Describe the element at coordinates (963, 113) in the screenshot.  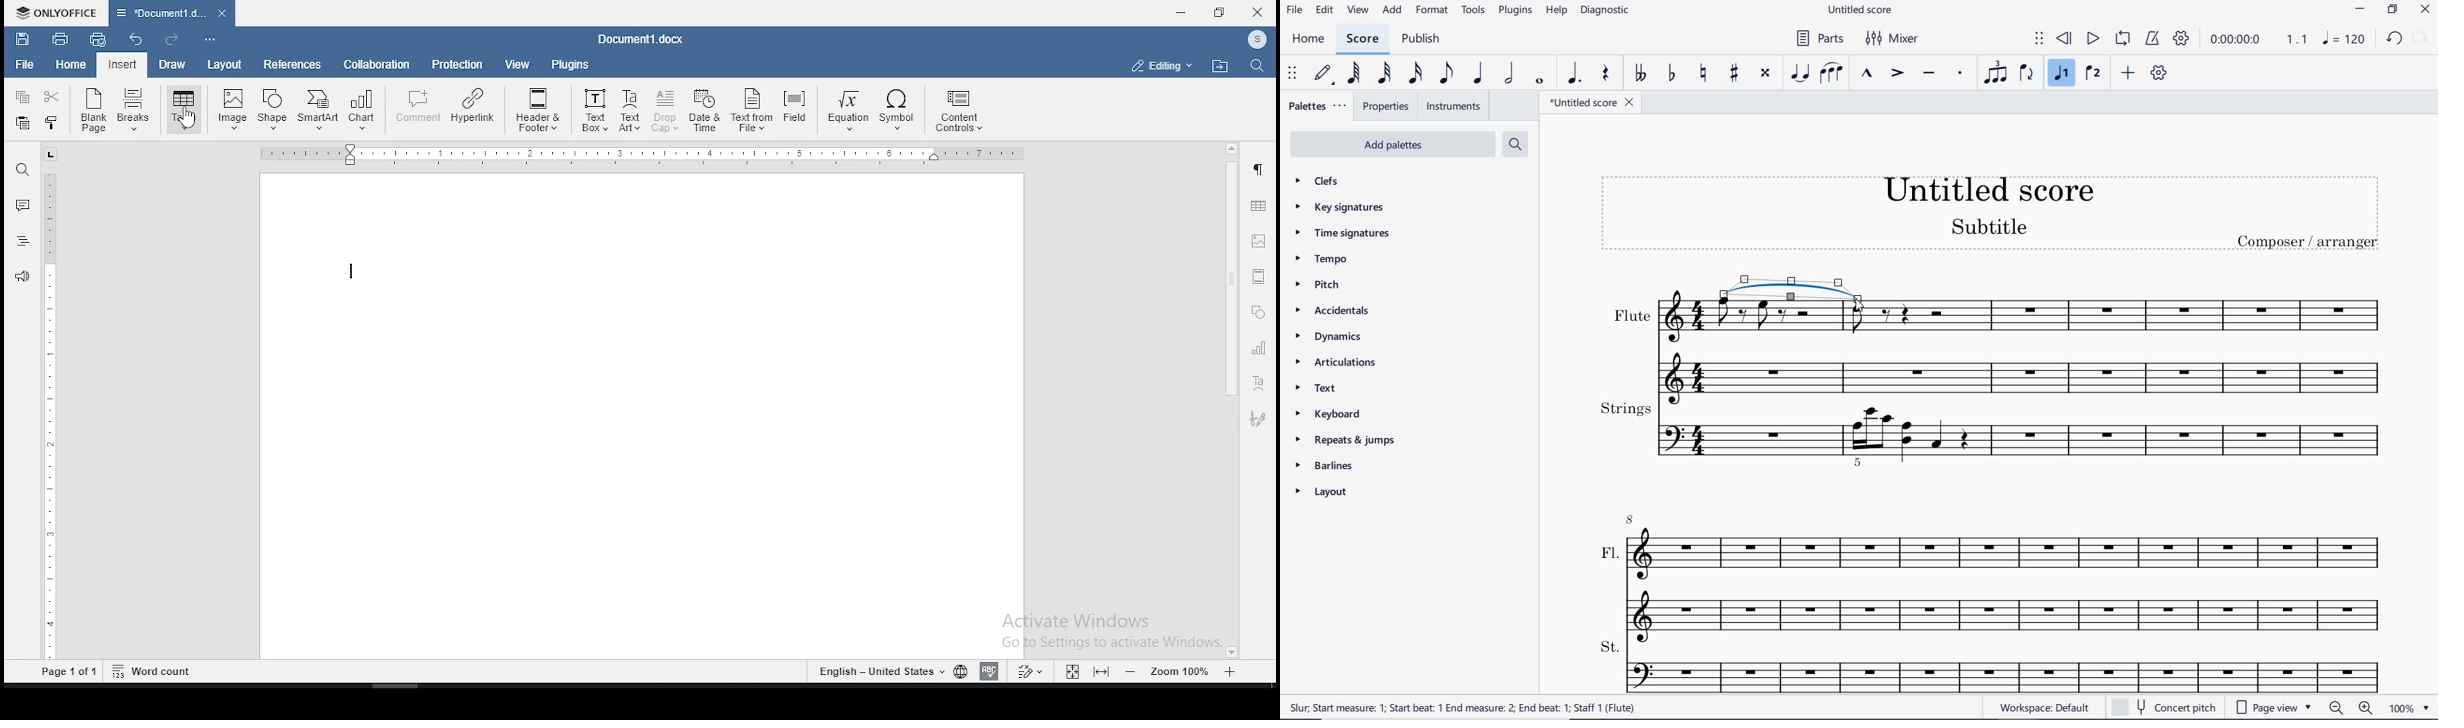
I see `content controls` at that location.